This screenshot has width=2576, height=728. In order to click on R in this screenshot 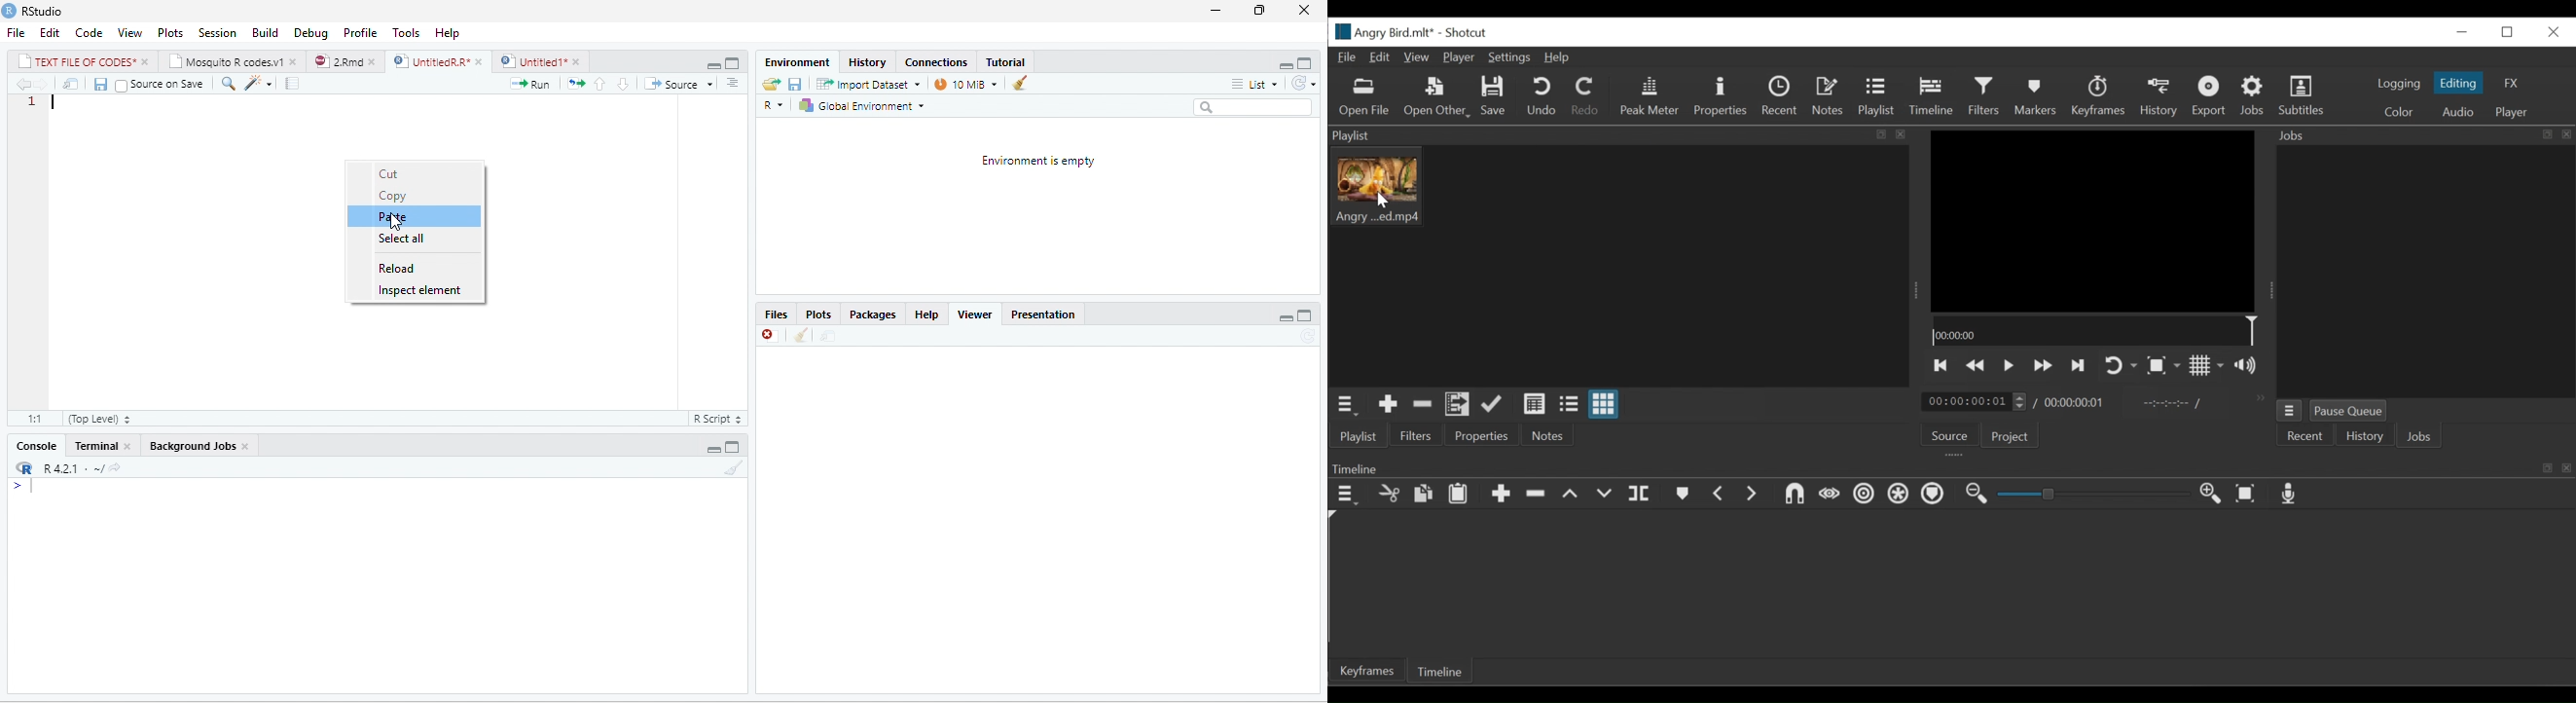, I will do `click(777, 105)`.